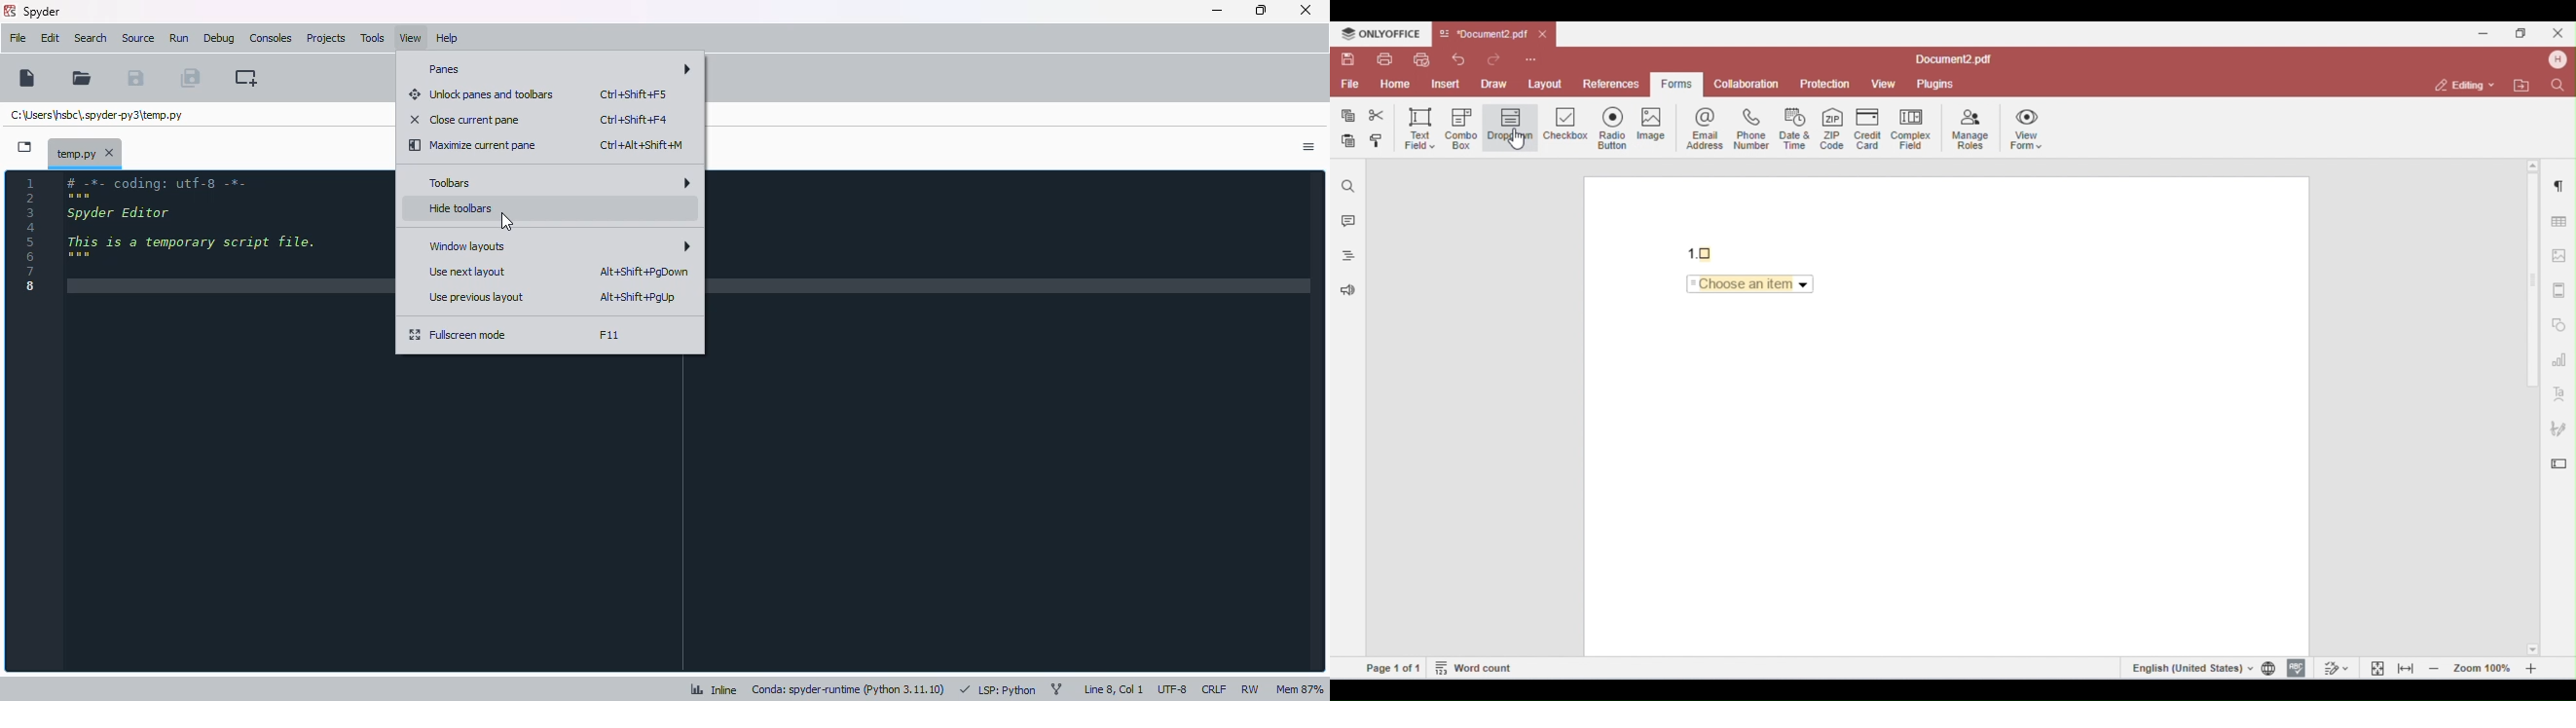  What do you see at coordinates (476, 297) in the screenshot?
I see `use previous layout` at bounding box center [476, 297].